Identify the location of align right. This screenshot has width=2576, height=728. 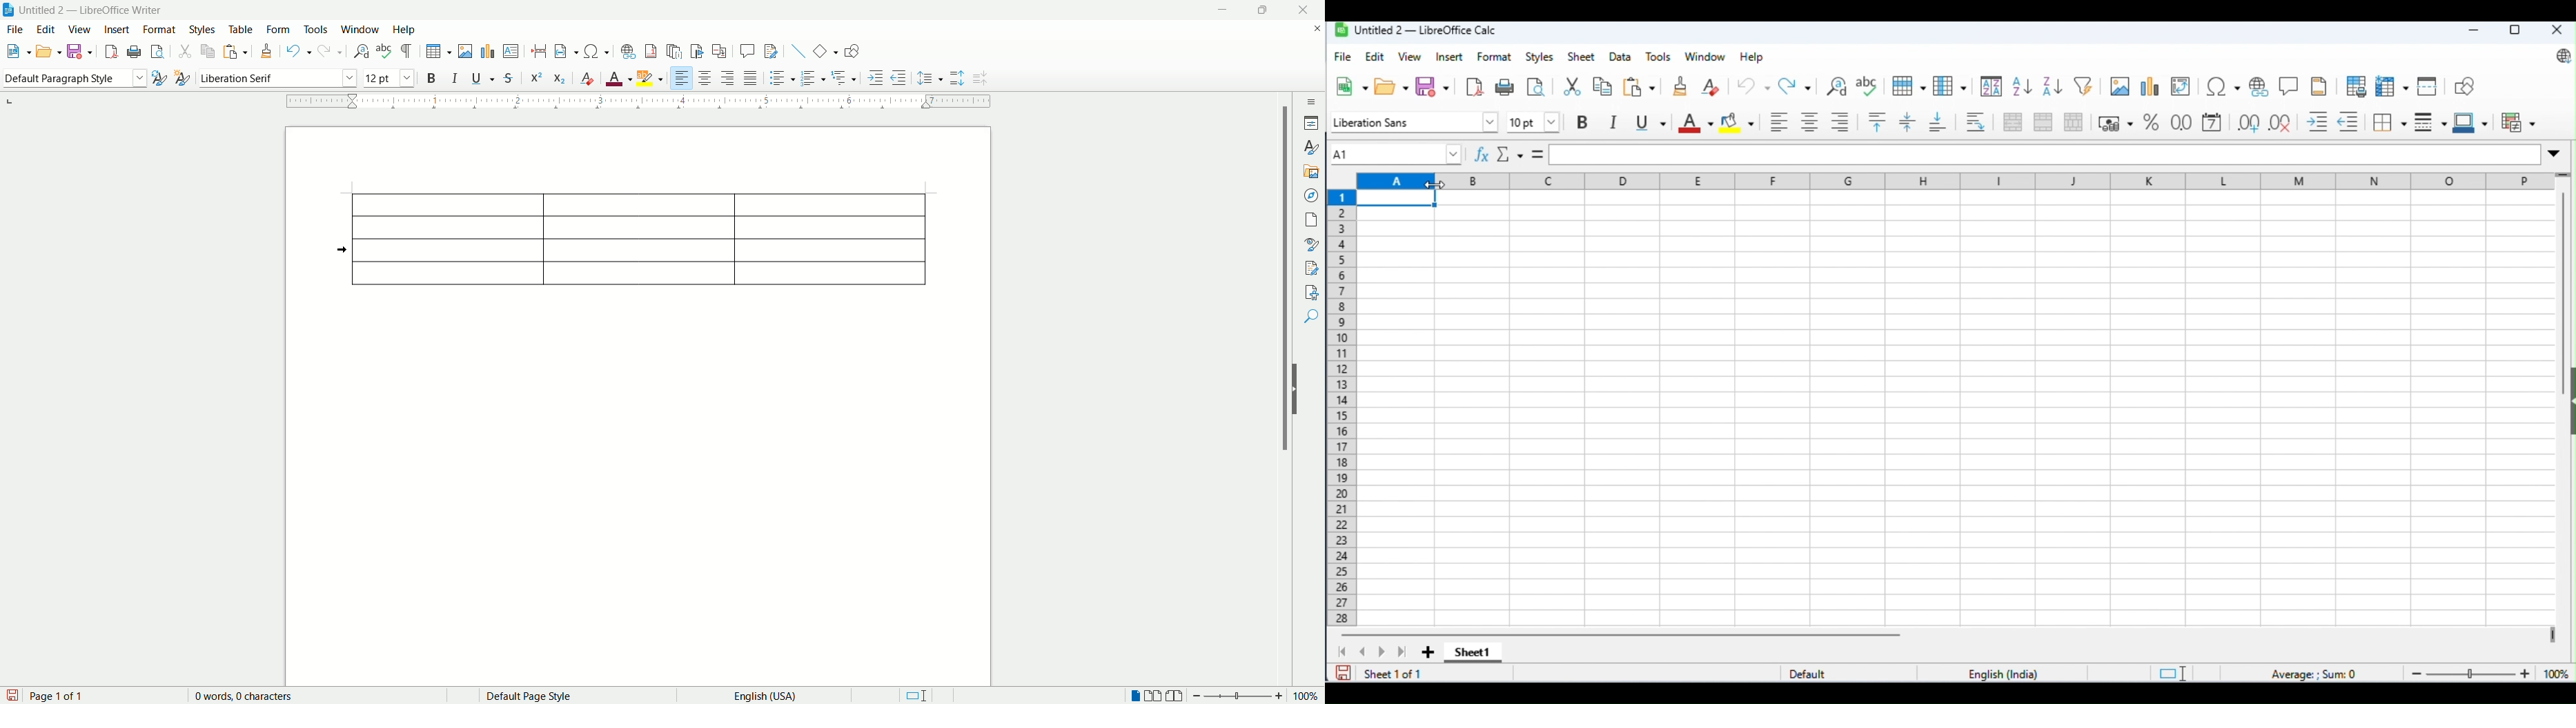
(1840, 123).